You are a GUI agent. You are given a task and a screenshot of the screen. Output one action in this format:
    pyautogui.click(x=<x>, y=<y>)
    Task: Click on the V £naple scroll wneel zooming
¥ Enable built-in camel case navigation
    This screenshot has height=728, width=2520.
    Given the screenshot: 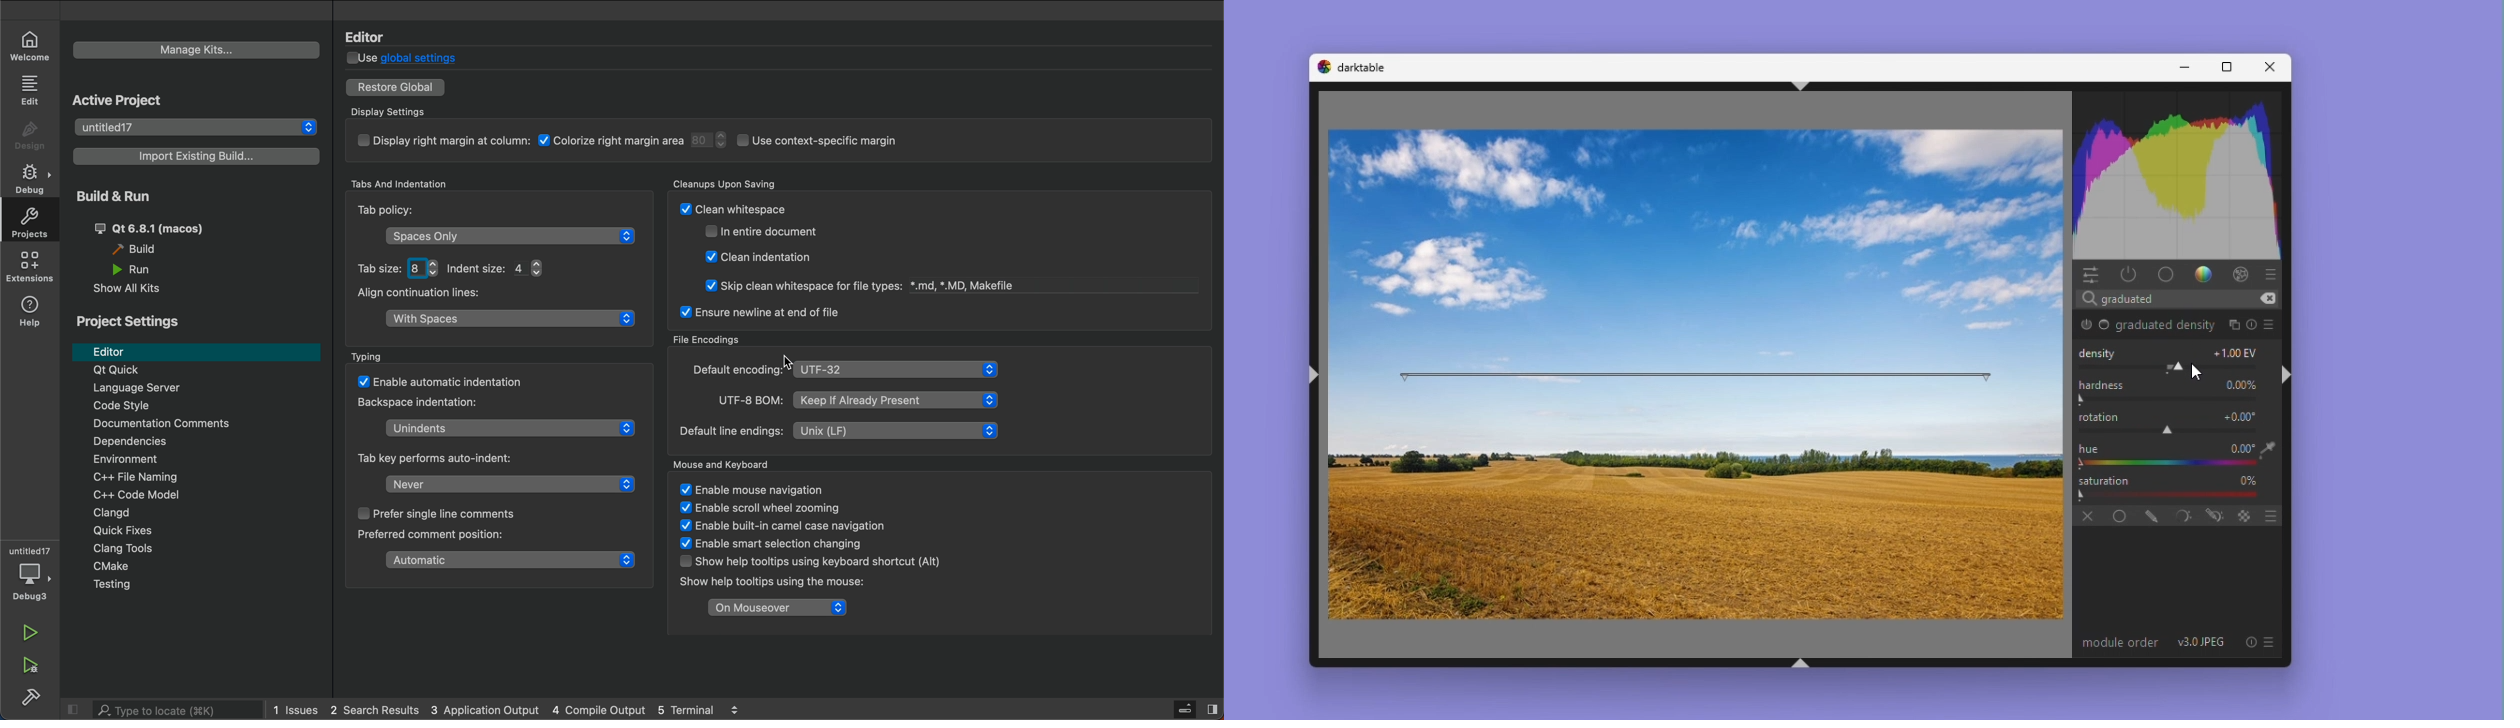 What is the action you would take?
    pyautogui.click(x=758, y=509)
    